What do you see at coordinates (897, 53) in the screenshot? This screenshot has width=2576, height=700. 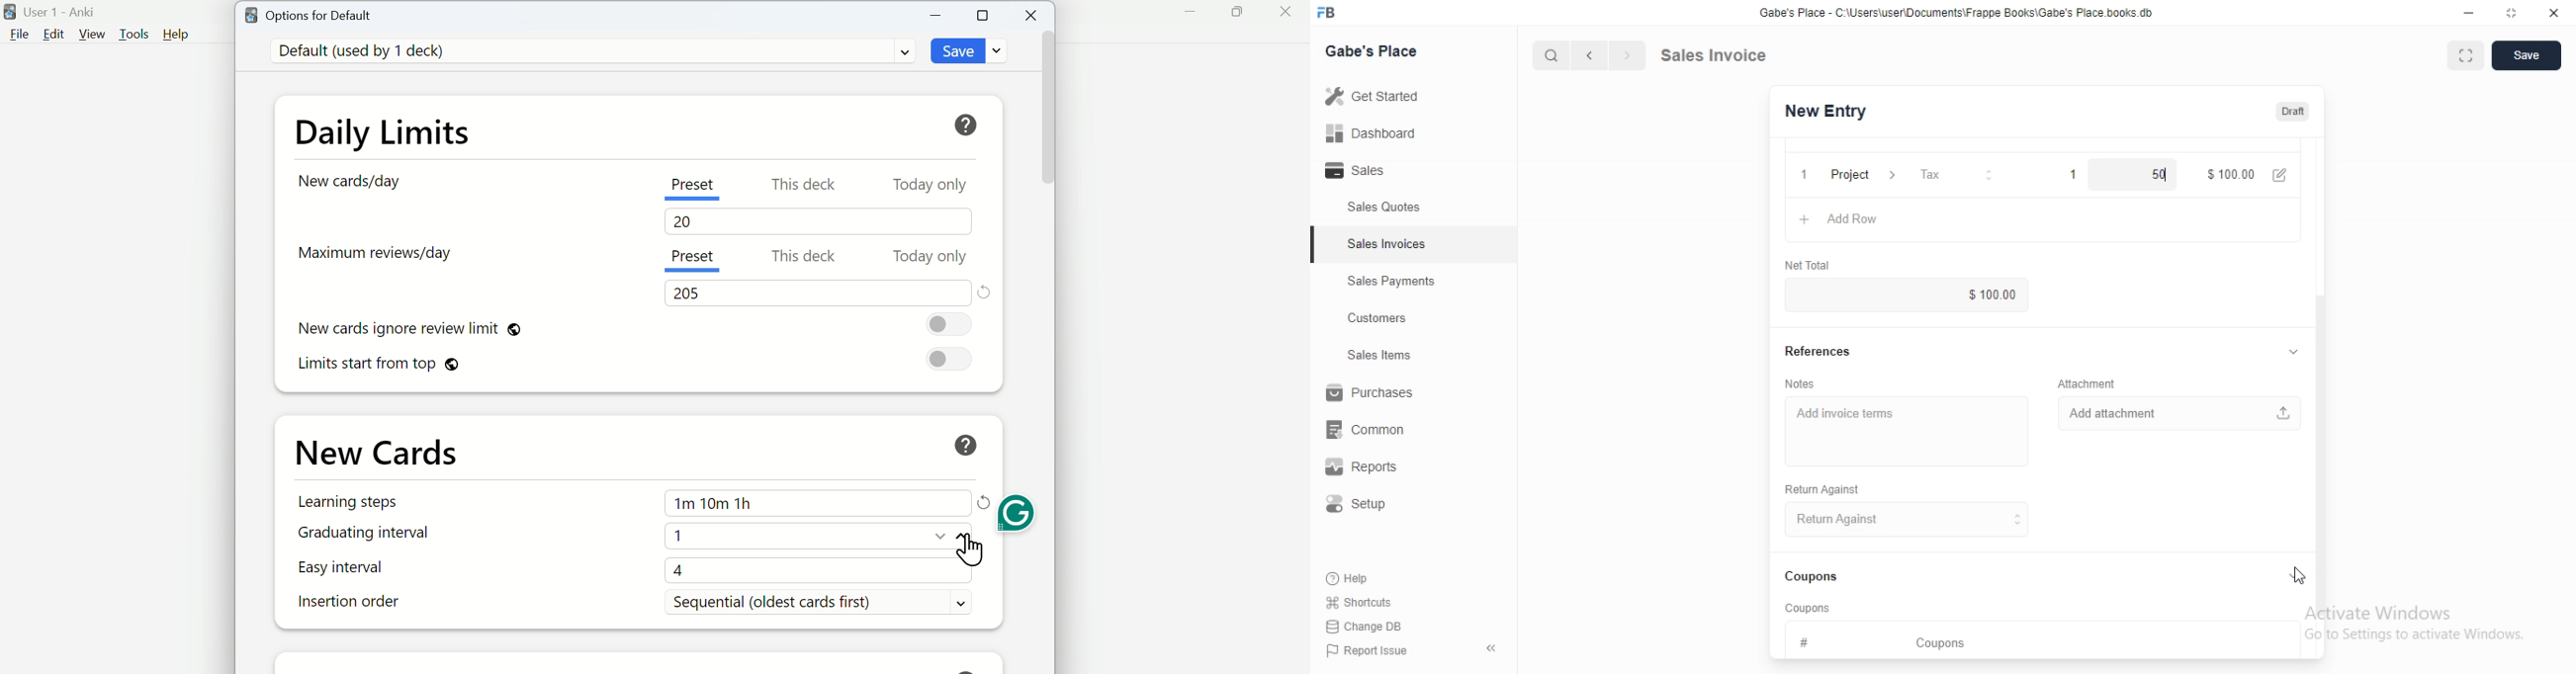 I see `Dropdown` at bounding box center [897, 53].